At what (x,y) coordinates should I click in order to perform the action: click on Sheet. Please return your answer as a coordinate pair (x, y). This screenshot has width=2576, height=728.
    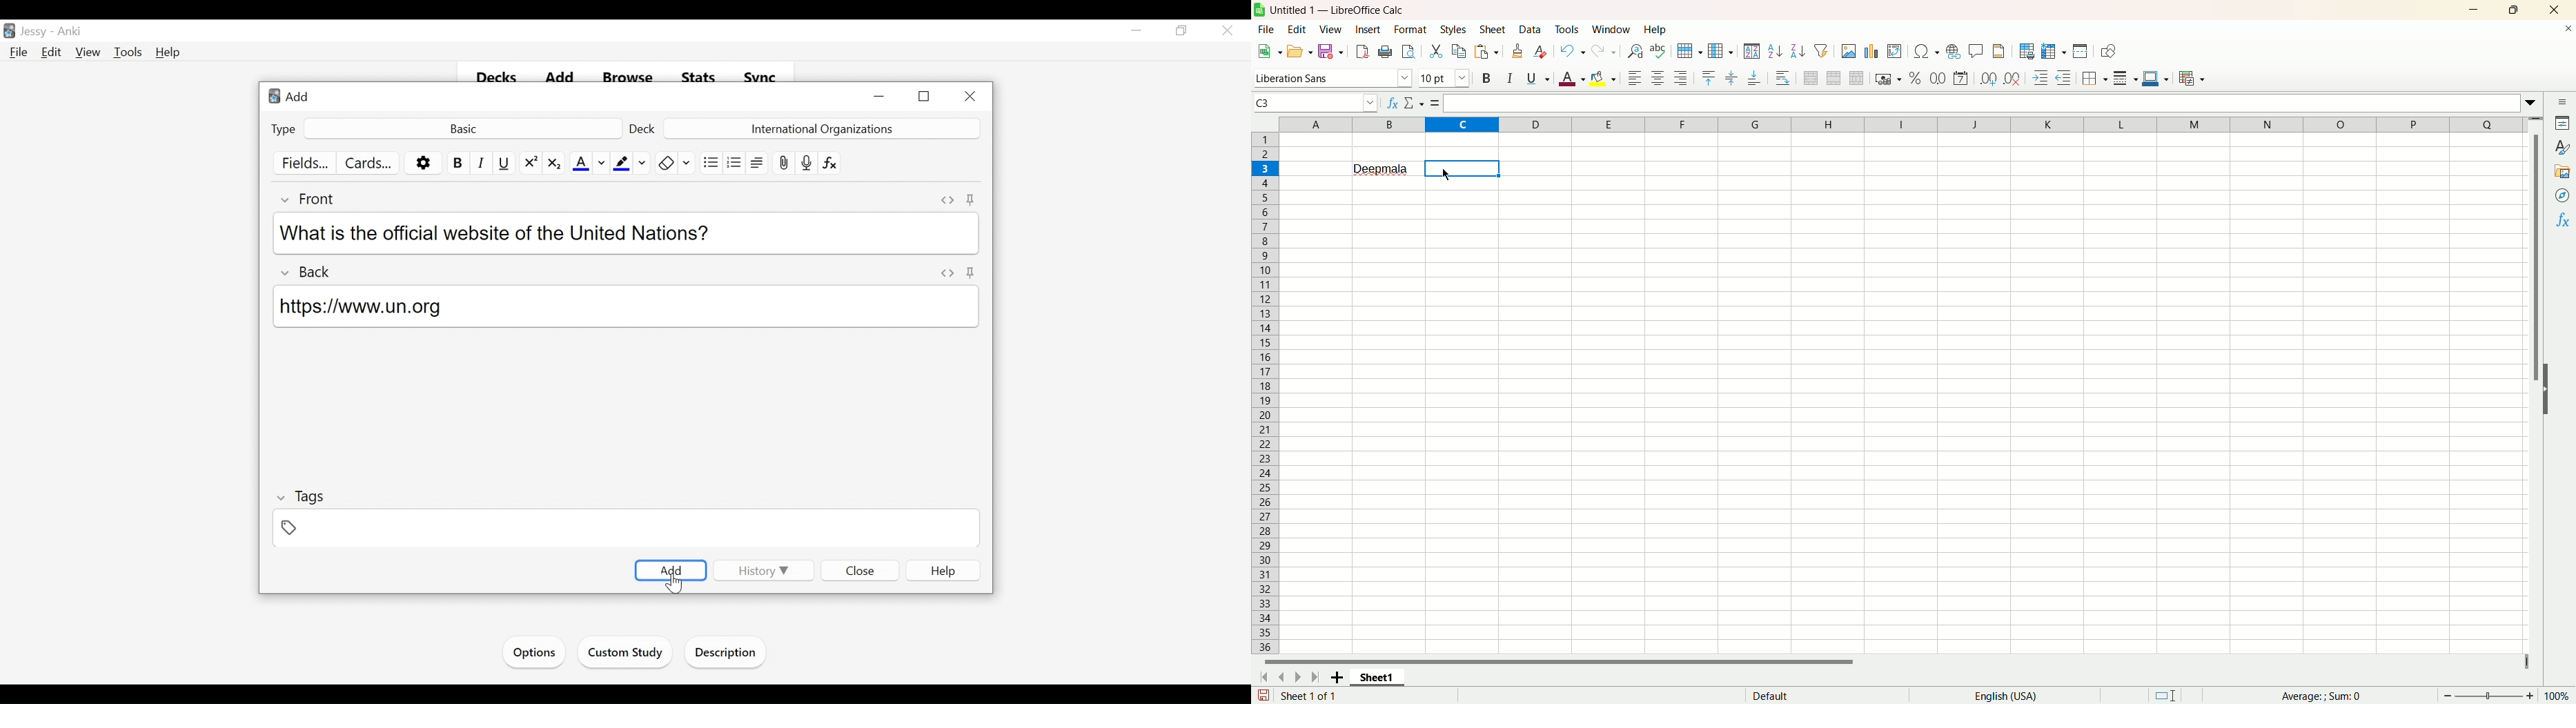
    Looking at the image, I should click on (1493, 29).